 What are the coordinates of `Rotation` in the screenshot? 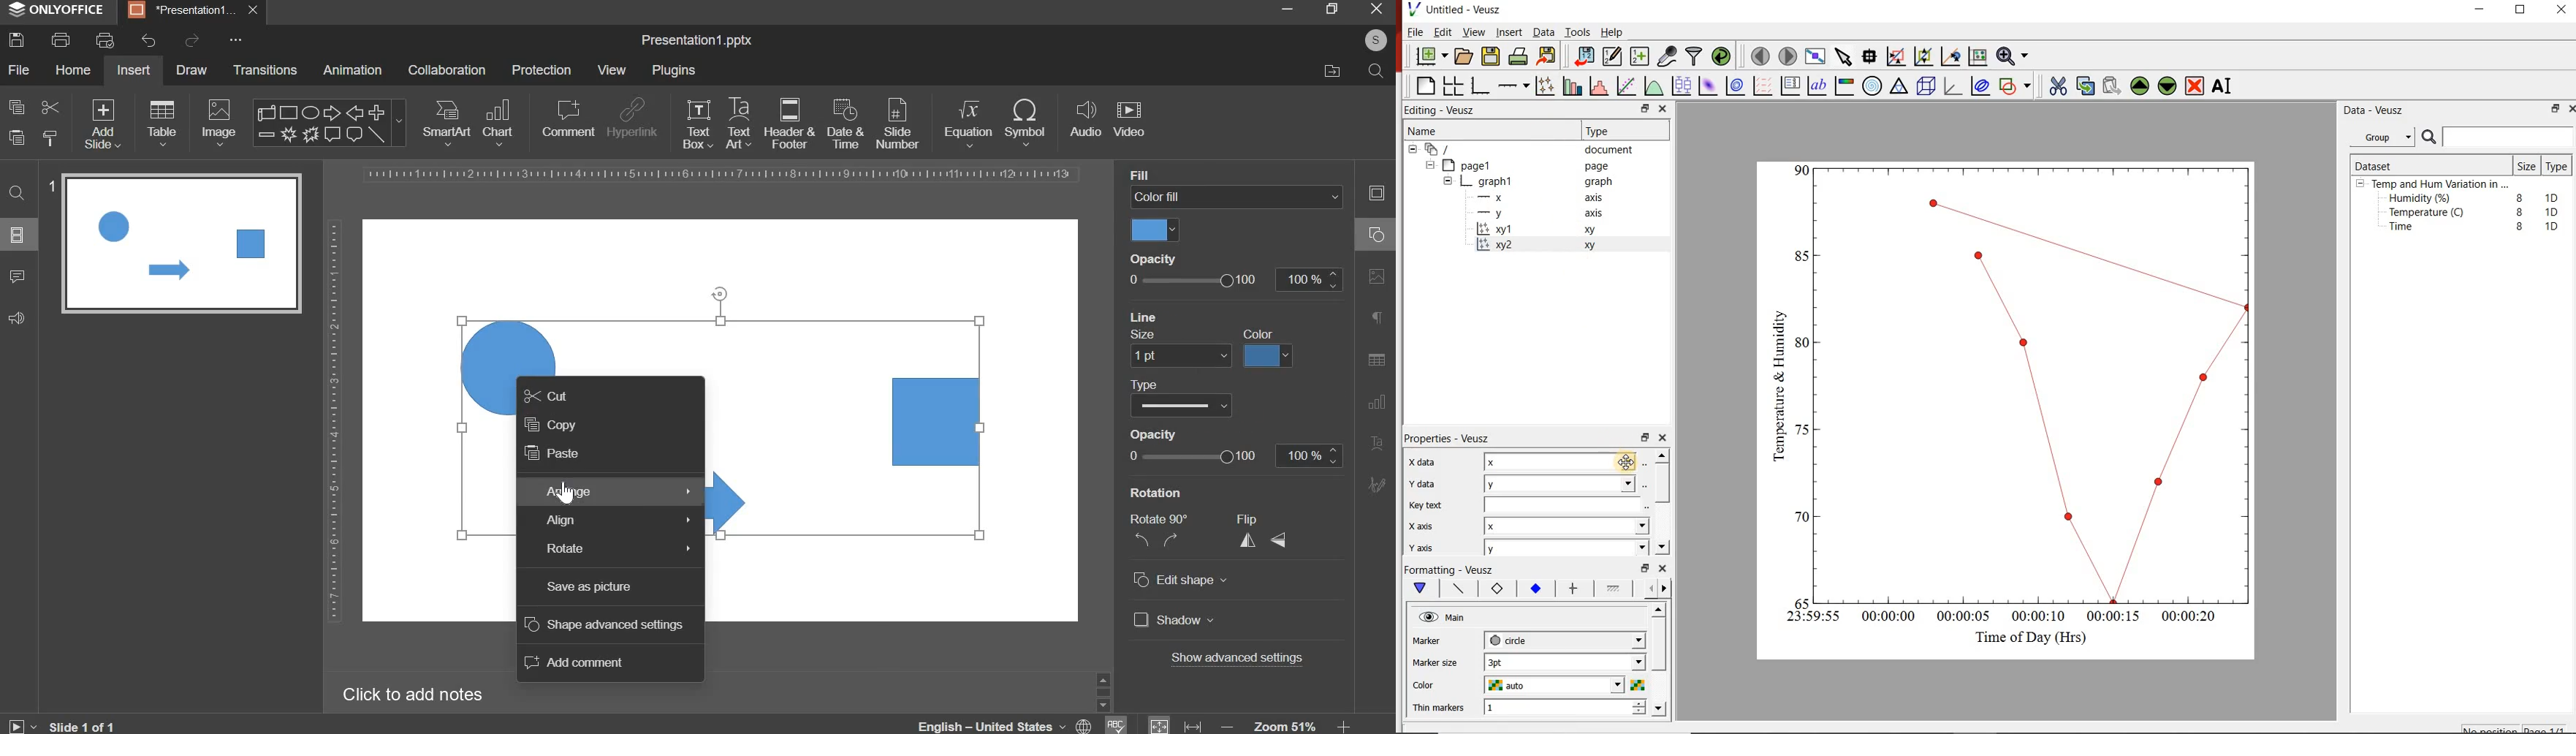 It's located at (1165, 492).